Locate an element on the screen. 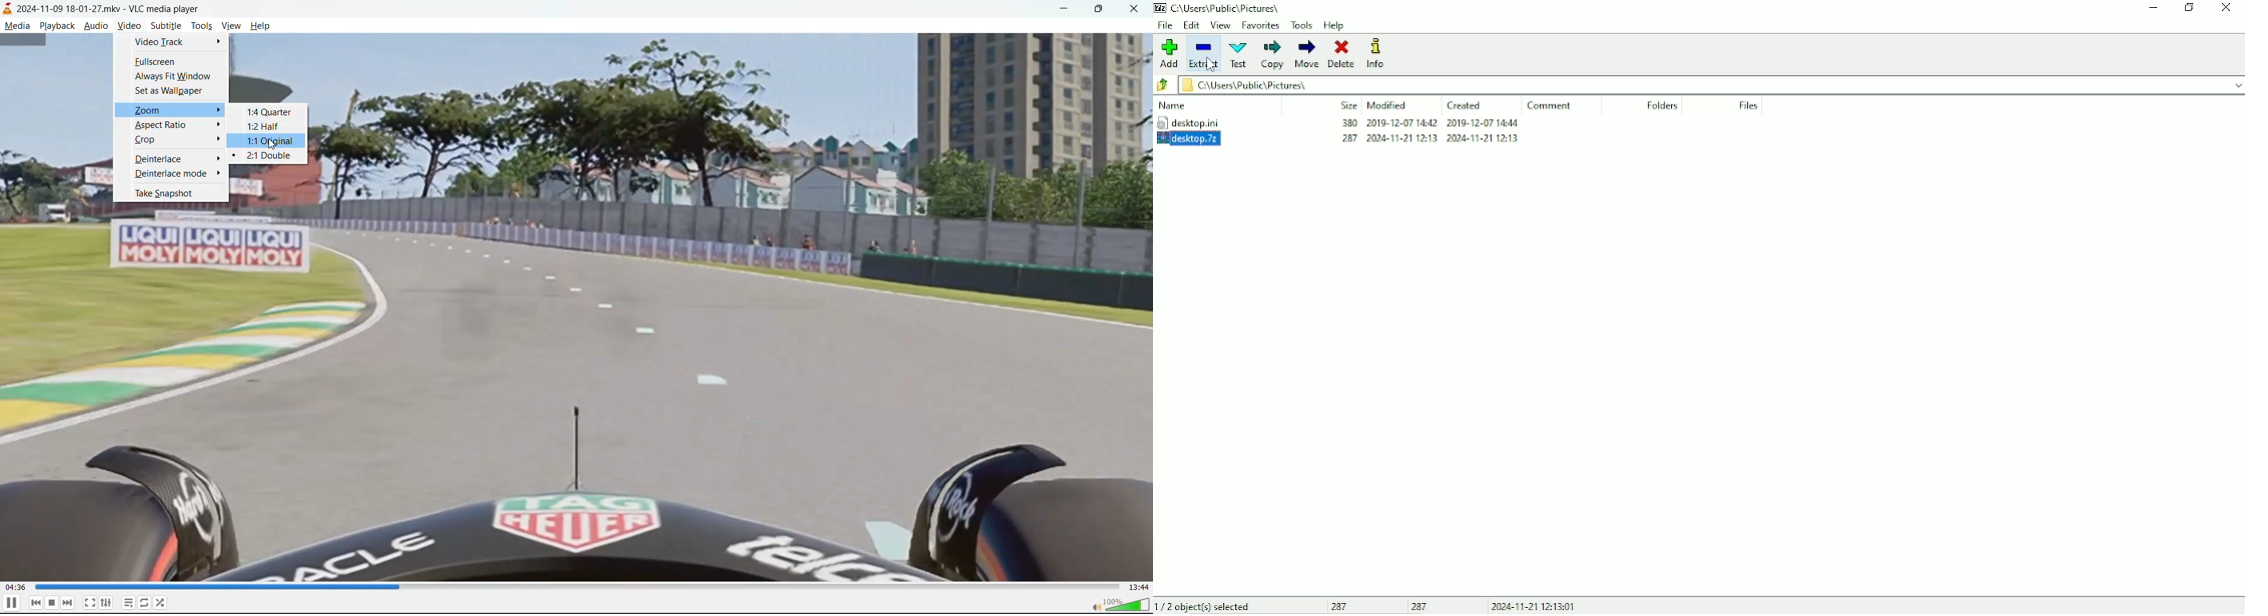  take snapshot is located at coordinates (161, 193).